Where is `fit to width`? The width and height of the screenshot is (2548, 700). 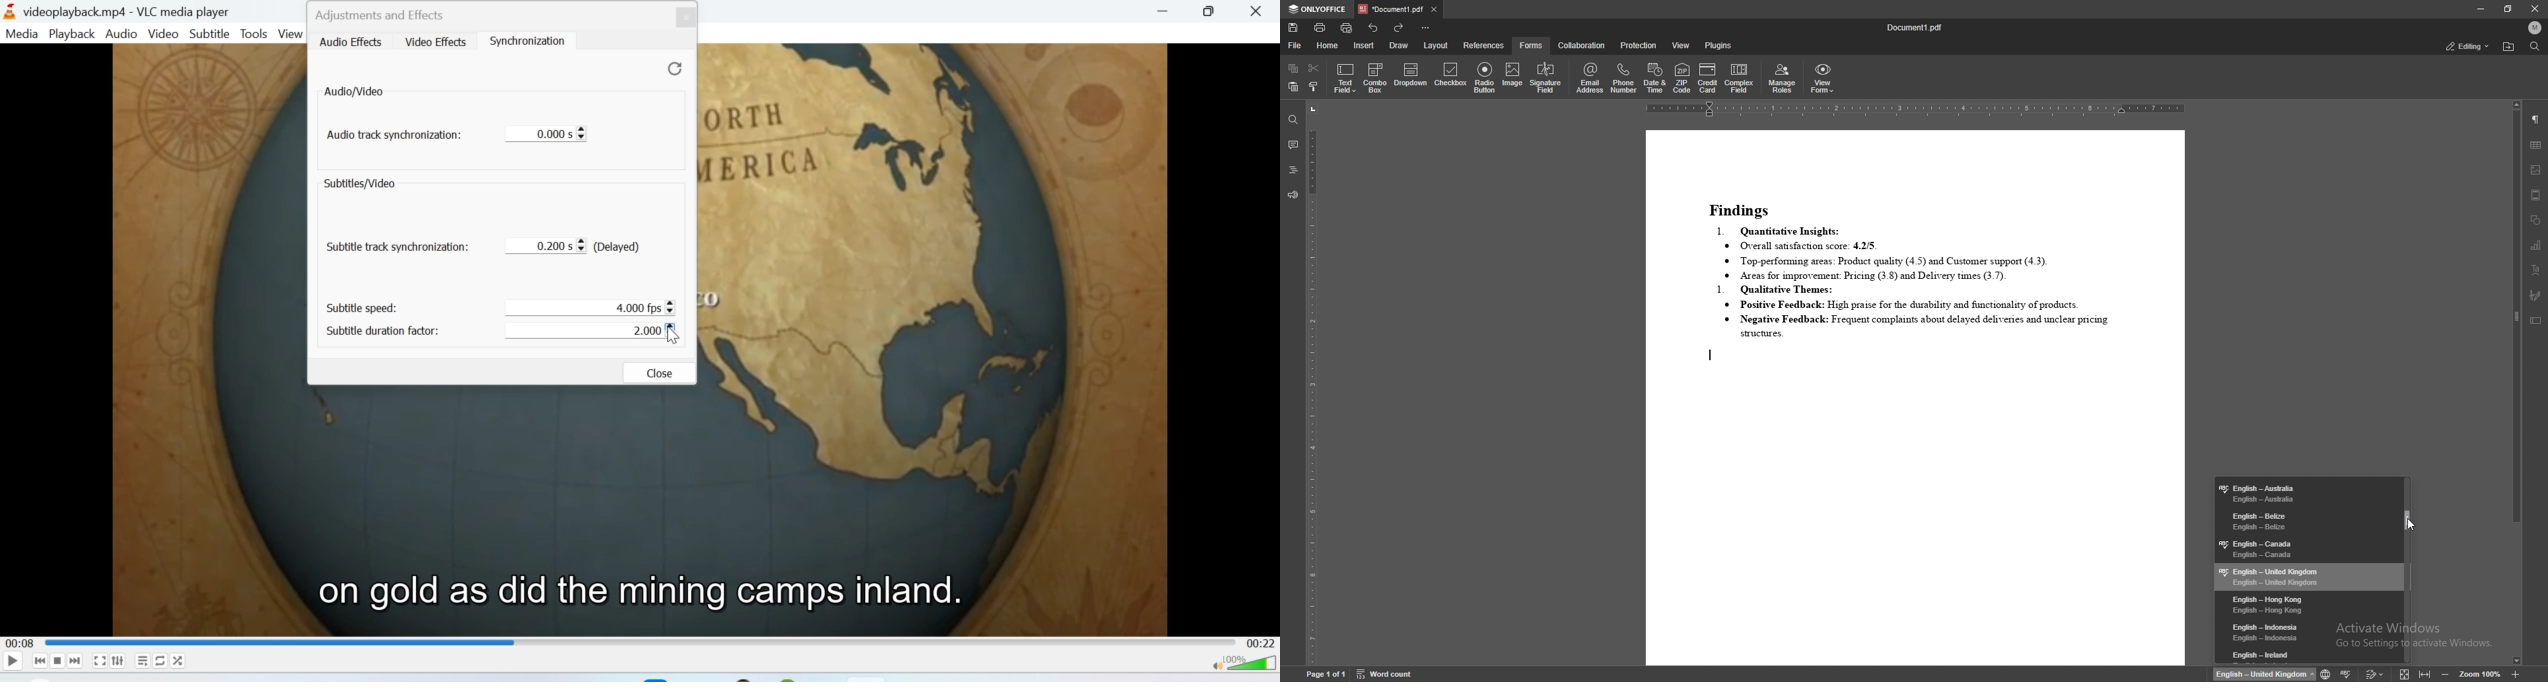
fit to width is located at coordinates (2426, 674).